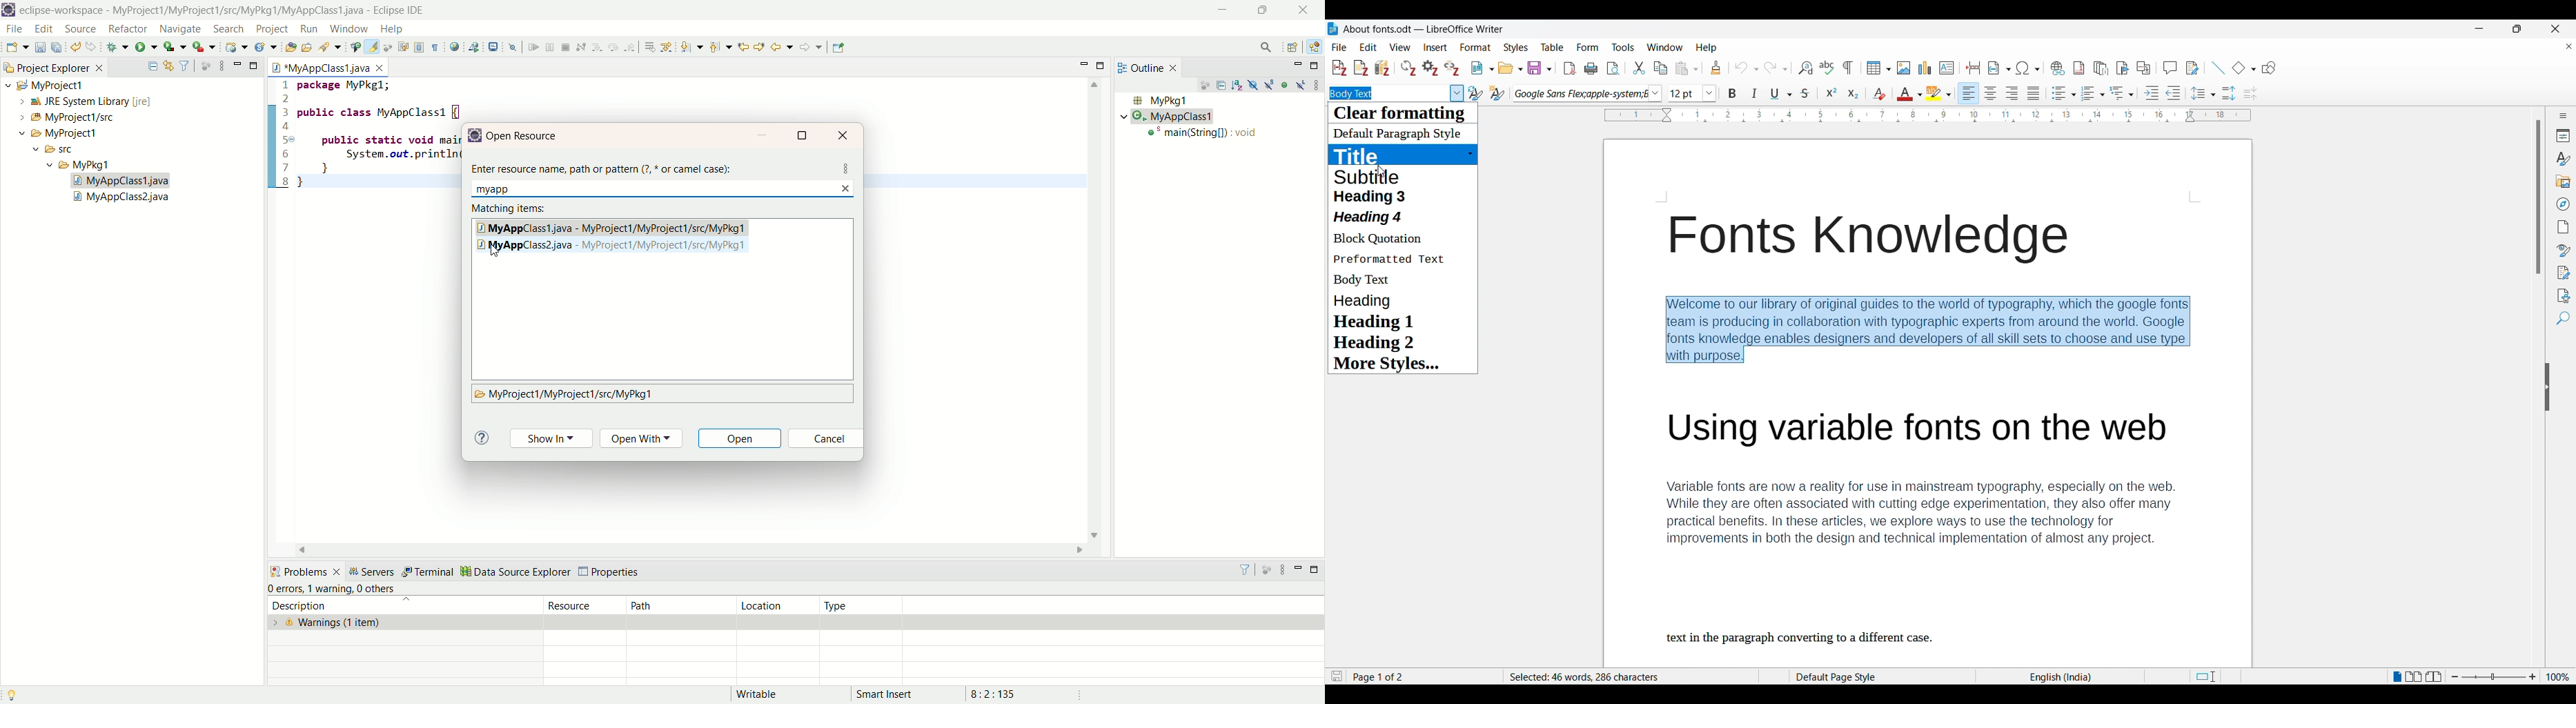  Describe the element at coordinates (1879, 68) in the screenshot. I see `Insert table` at that location.